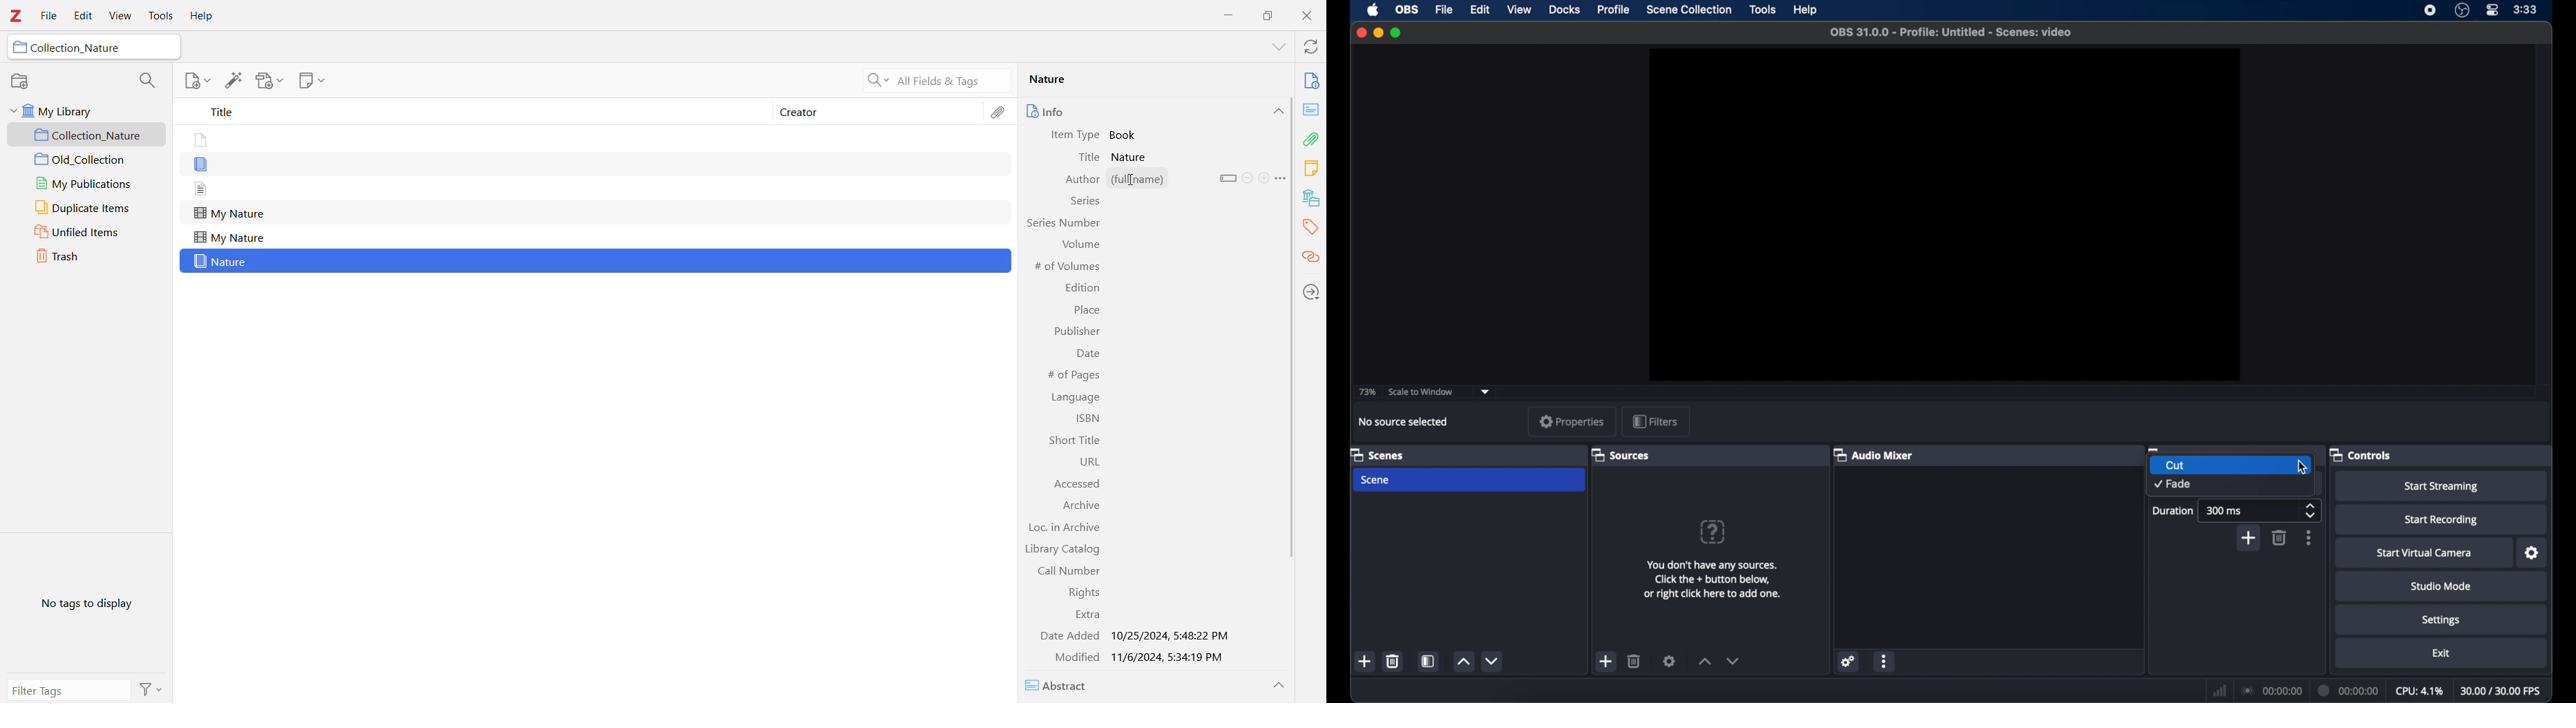  Describe the element at coordinates (1689, 9) in the screenshot. I see `scene collection` at that location.